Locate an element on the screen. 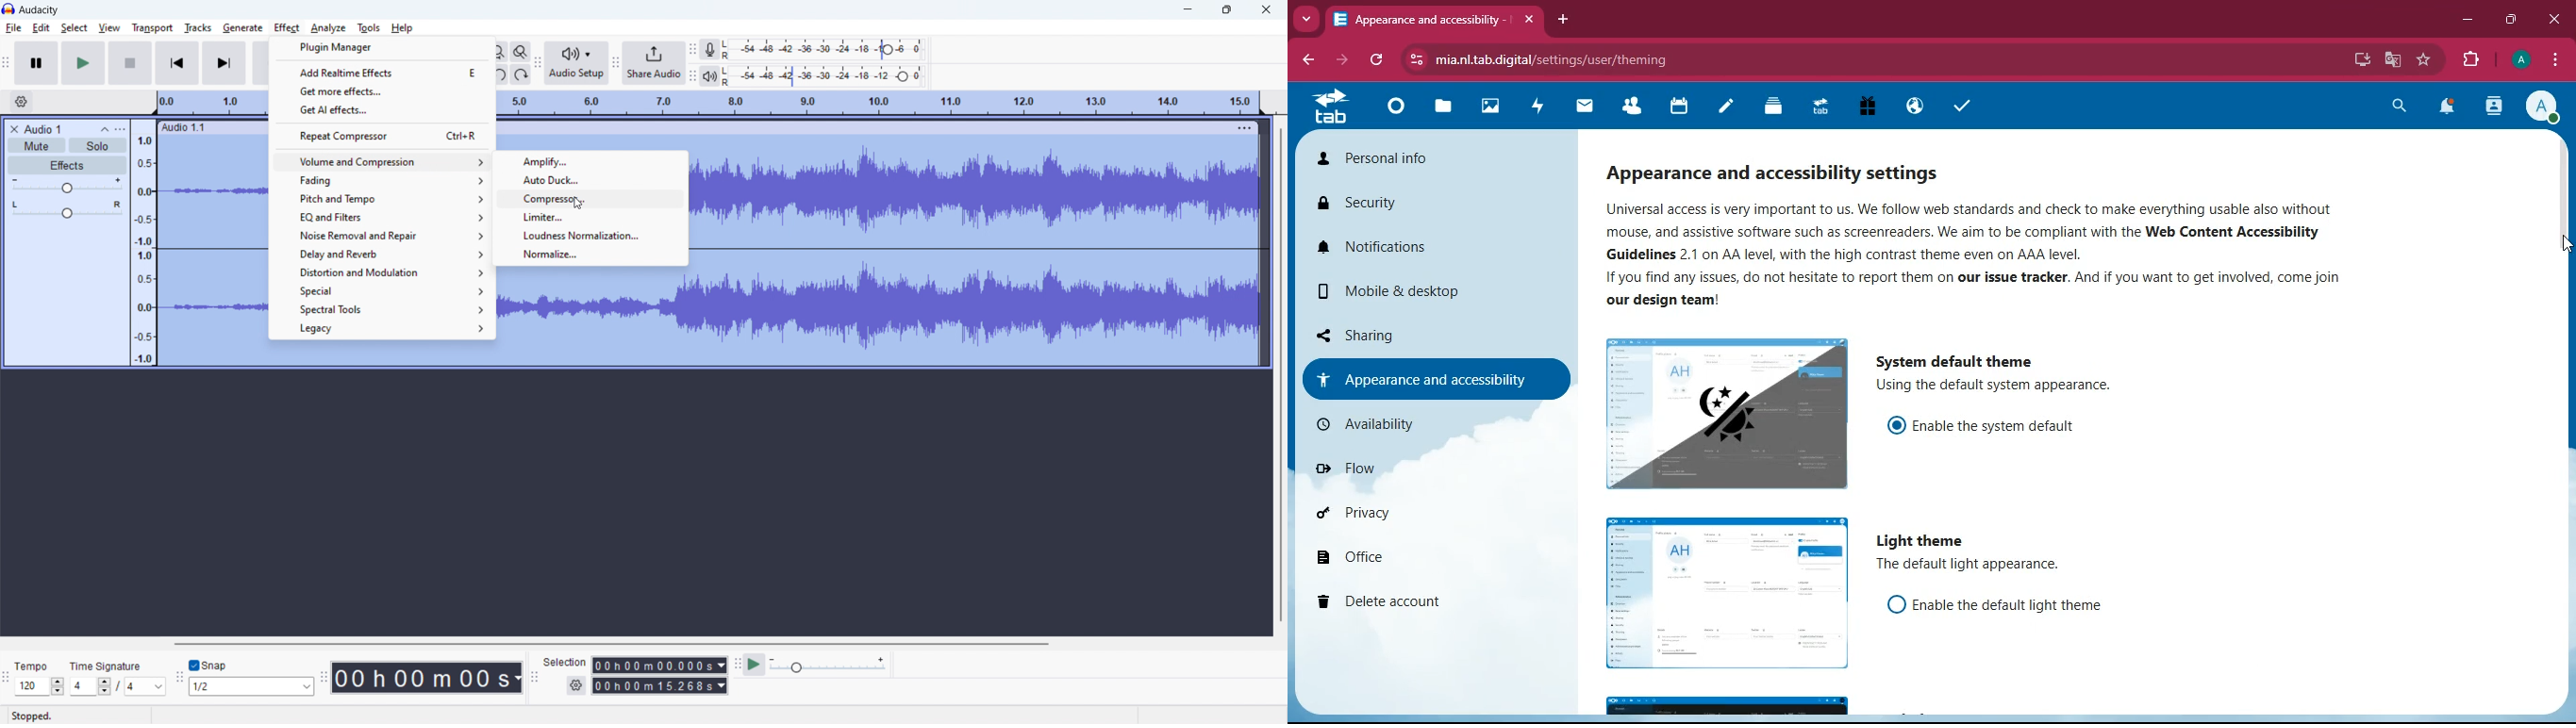 This screenshot has width=2576, height=728. time signature toolbar is located at coordinates (7, 680).